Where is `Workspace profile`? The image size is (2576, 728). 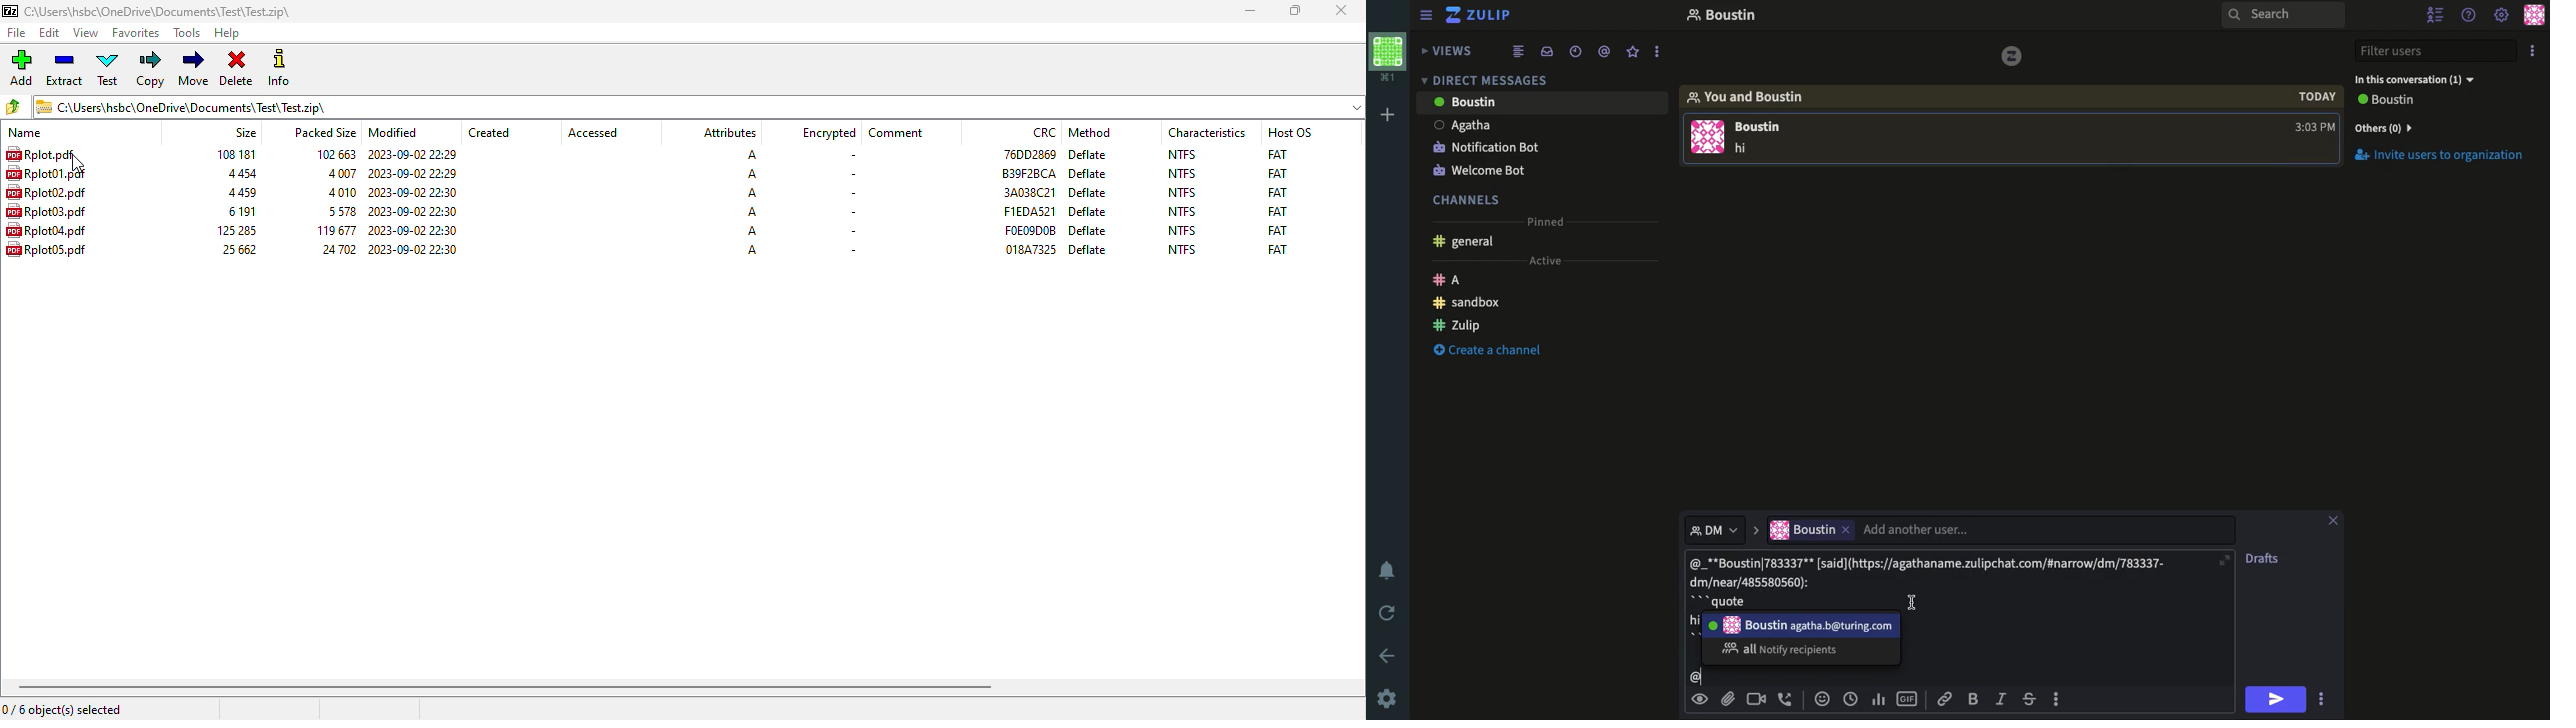
Workspace profile is located at coordinates (1386, 58).